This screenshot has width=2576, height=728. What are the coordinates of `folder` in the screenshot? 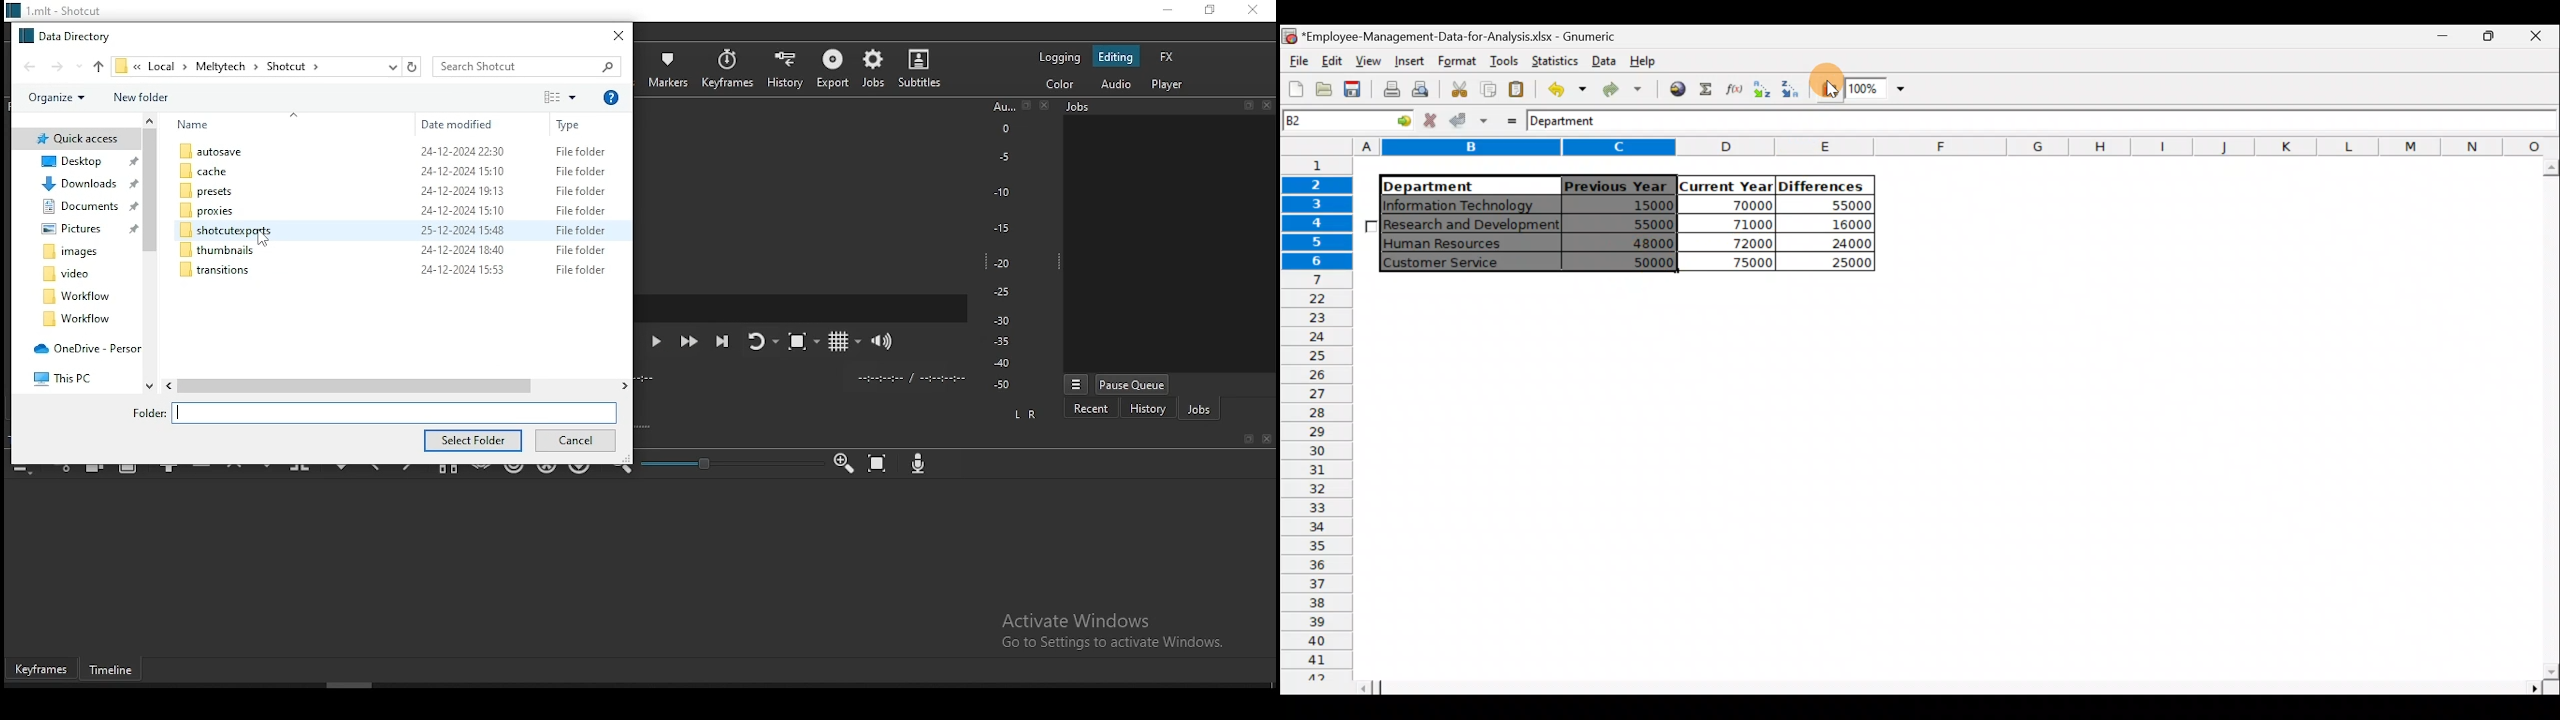 It's located at (235, 231).